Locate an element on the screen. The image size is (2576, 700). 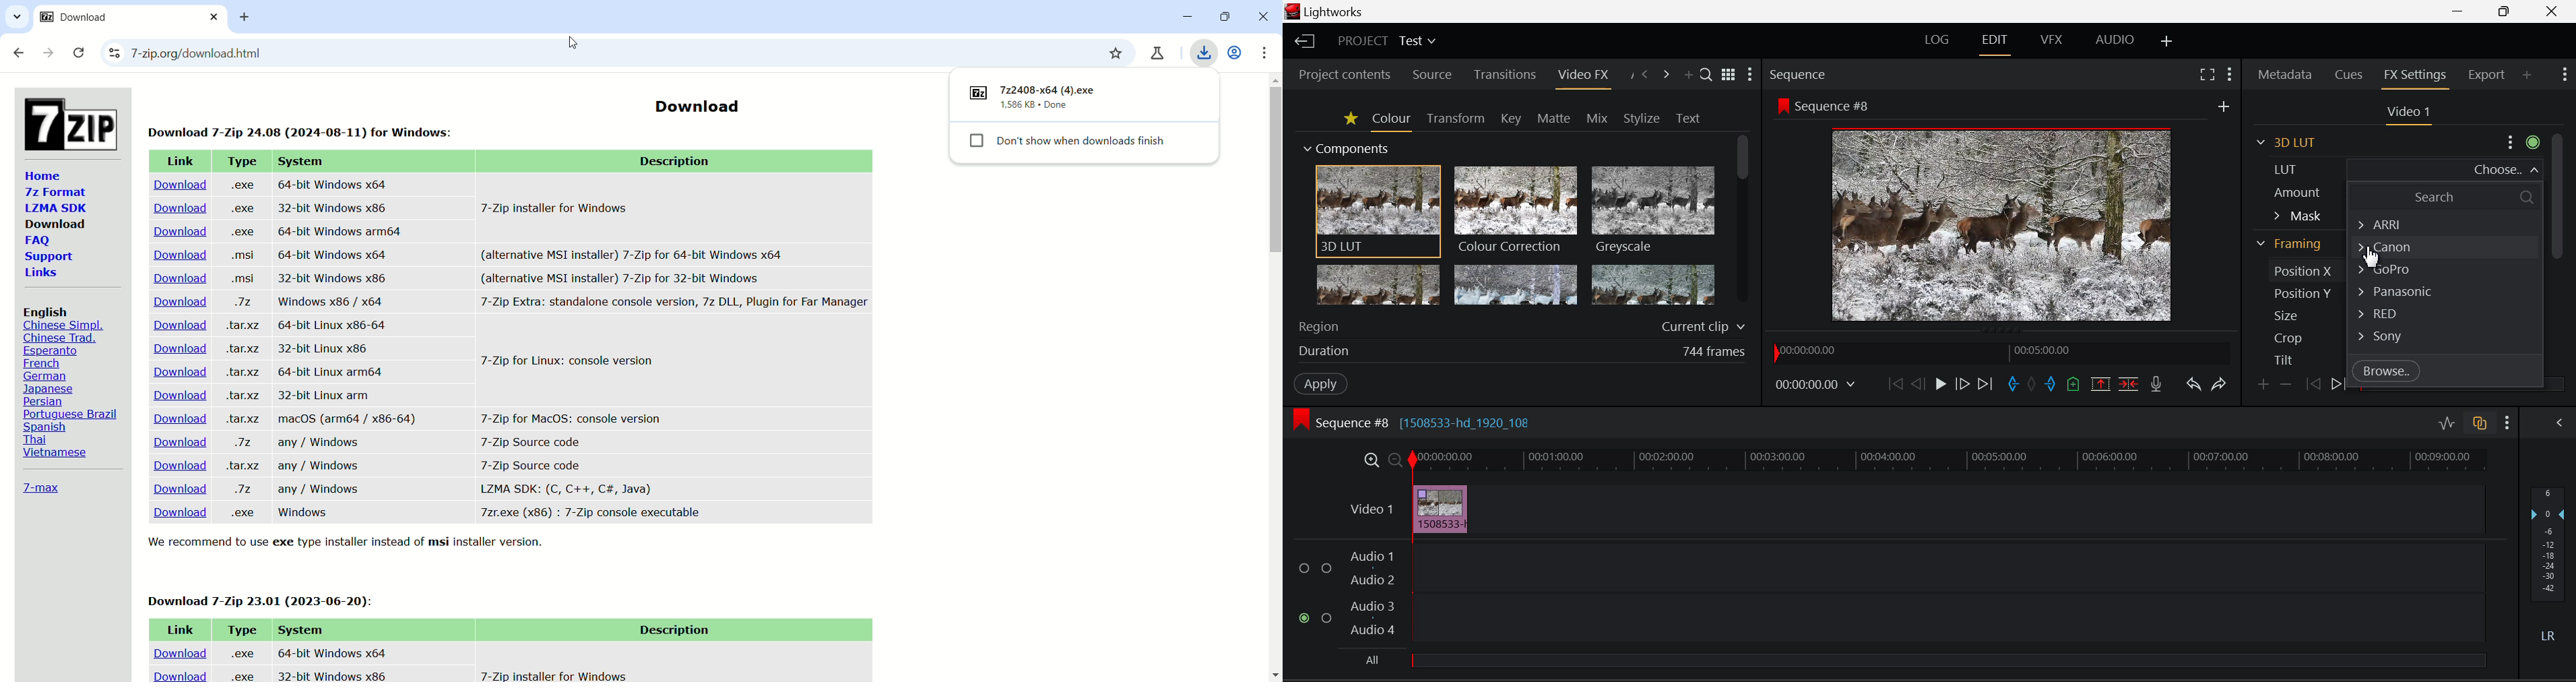
Download is located at coordinates (175, 185).